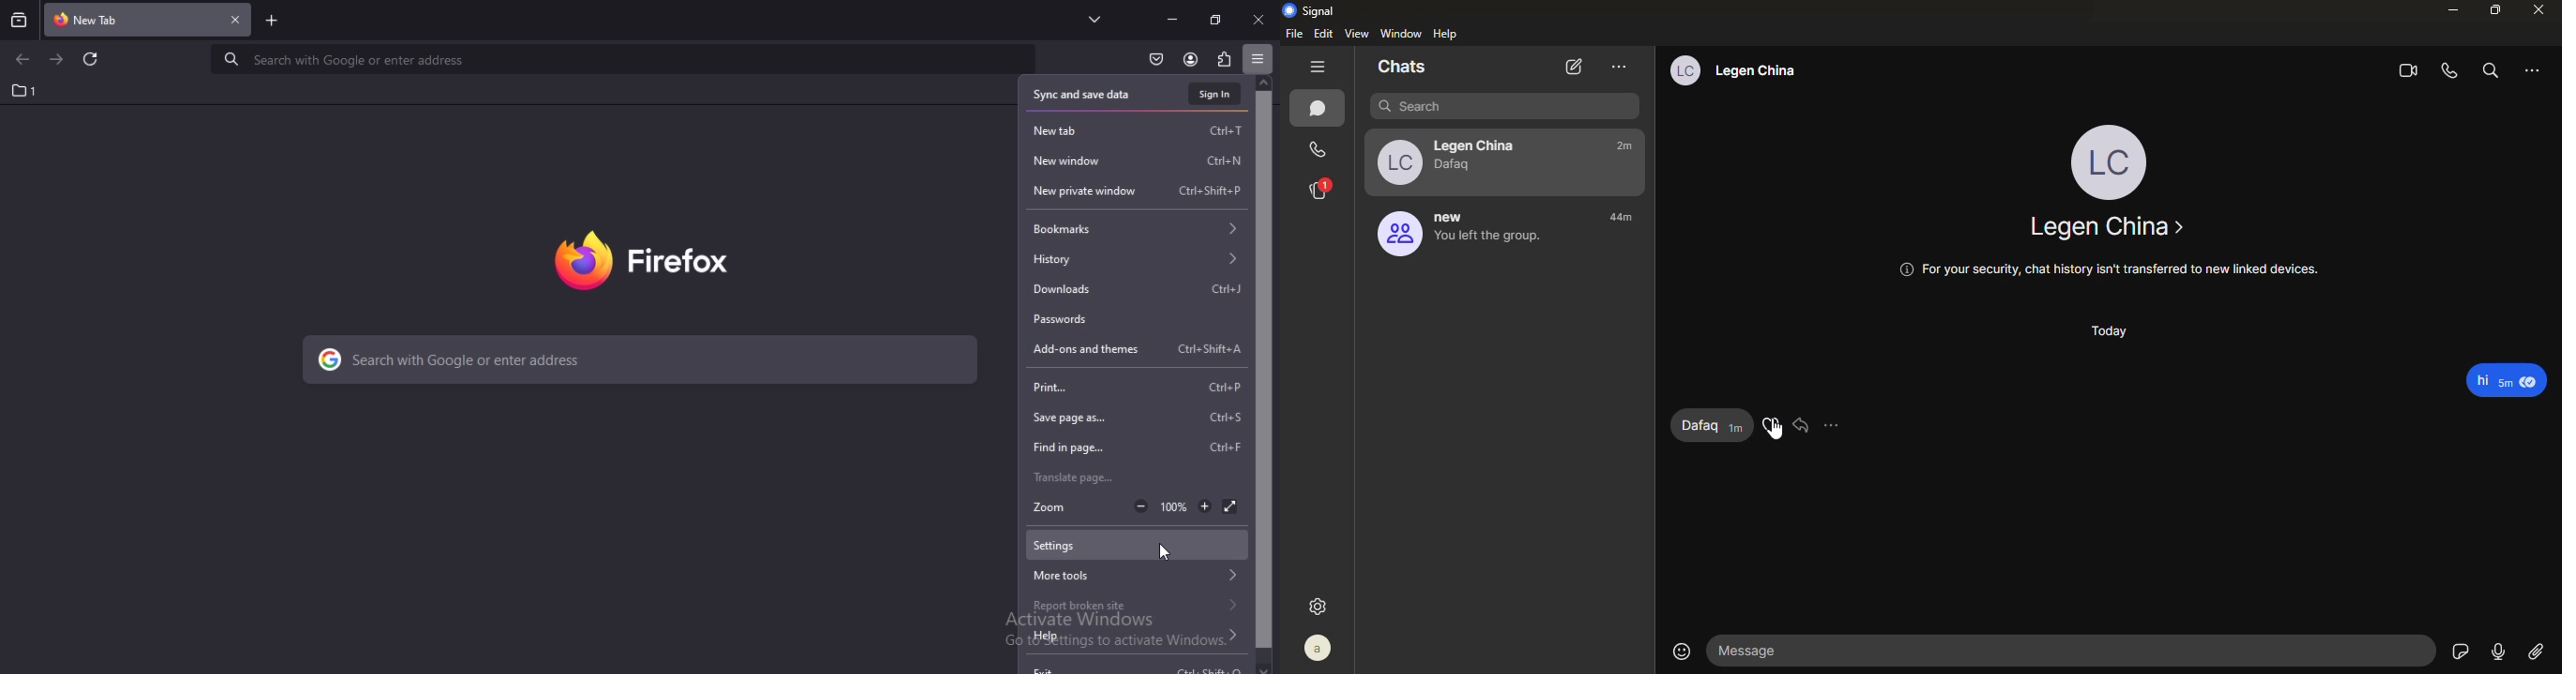 This screenshot has height=700, width=2576. Describe the element at coordinates (1320, 109) in the screenshot. I see `chats` at that location.